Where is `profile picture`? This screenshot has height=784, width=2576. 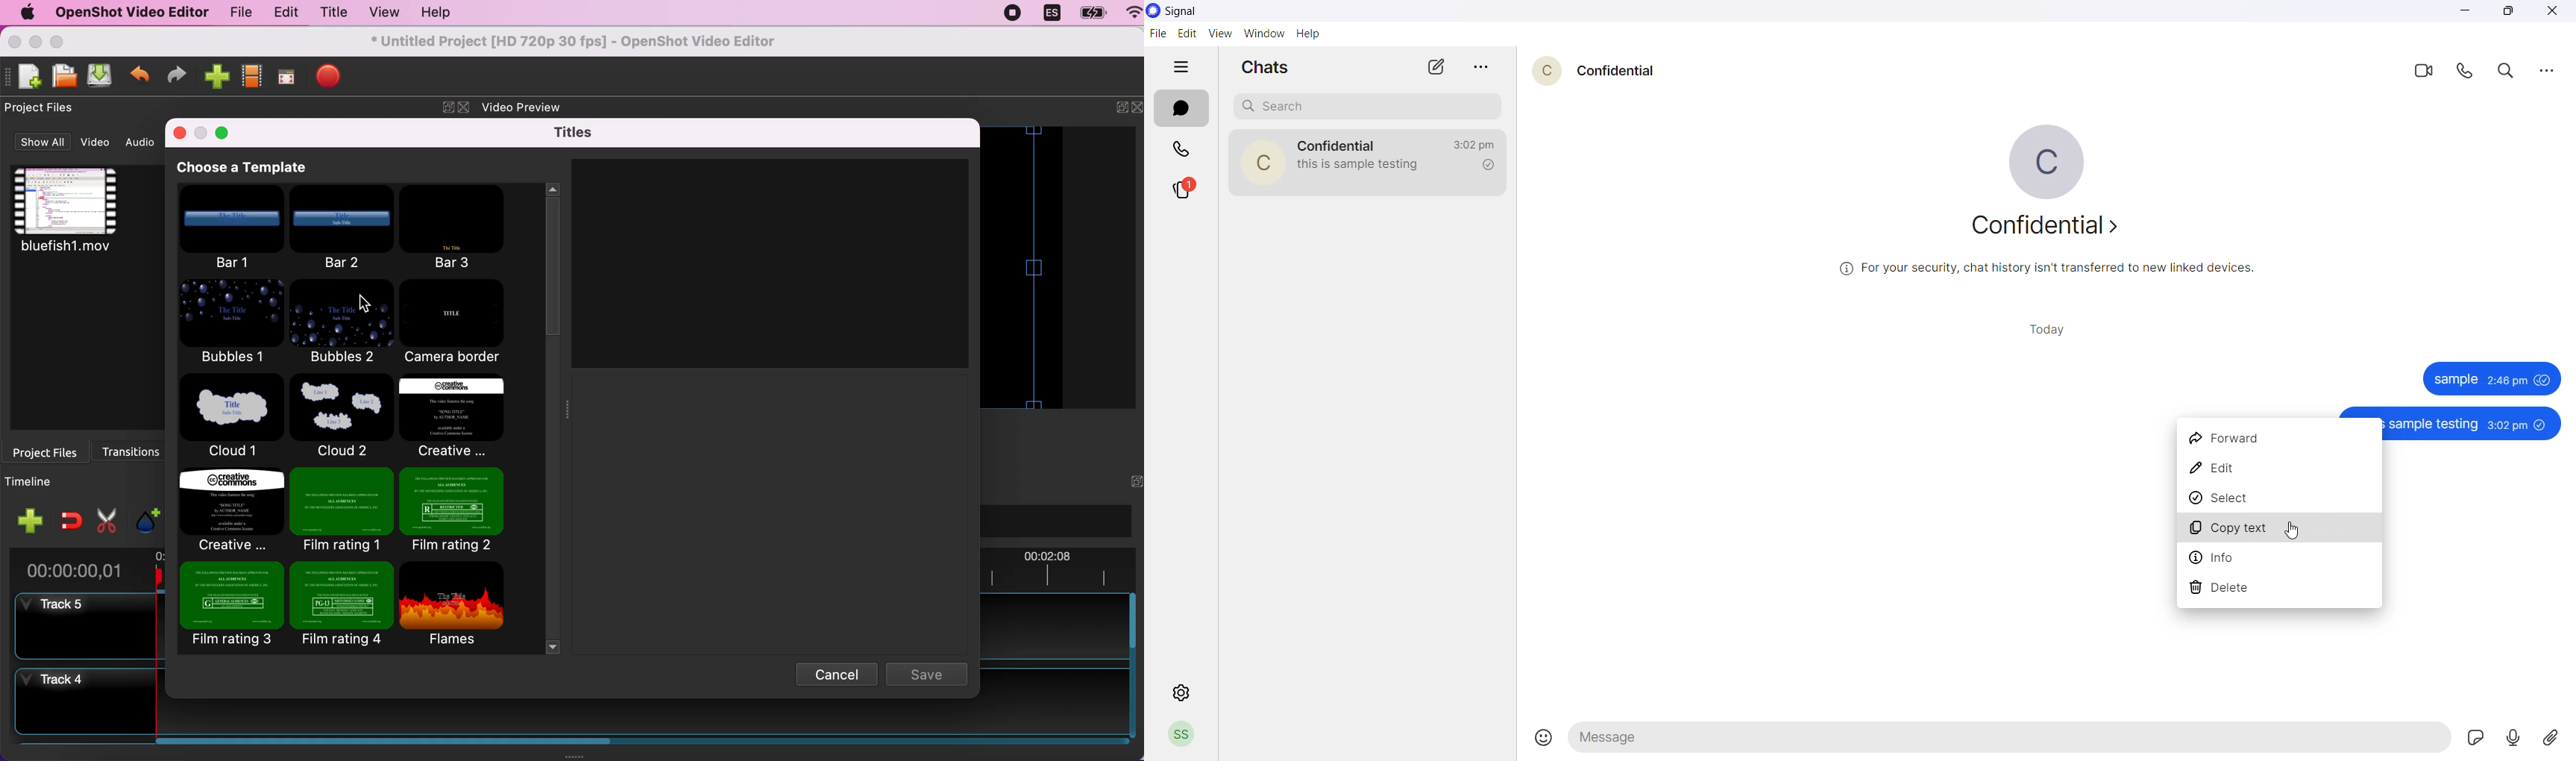 profile picture is located at coordinates (1261, 161).